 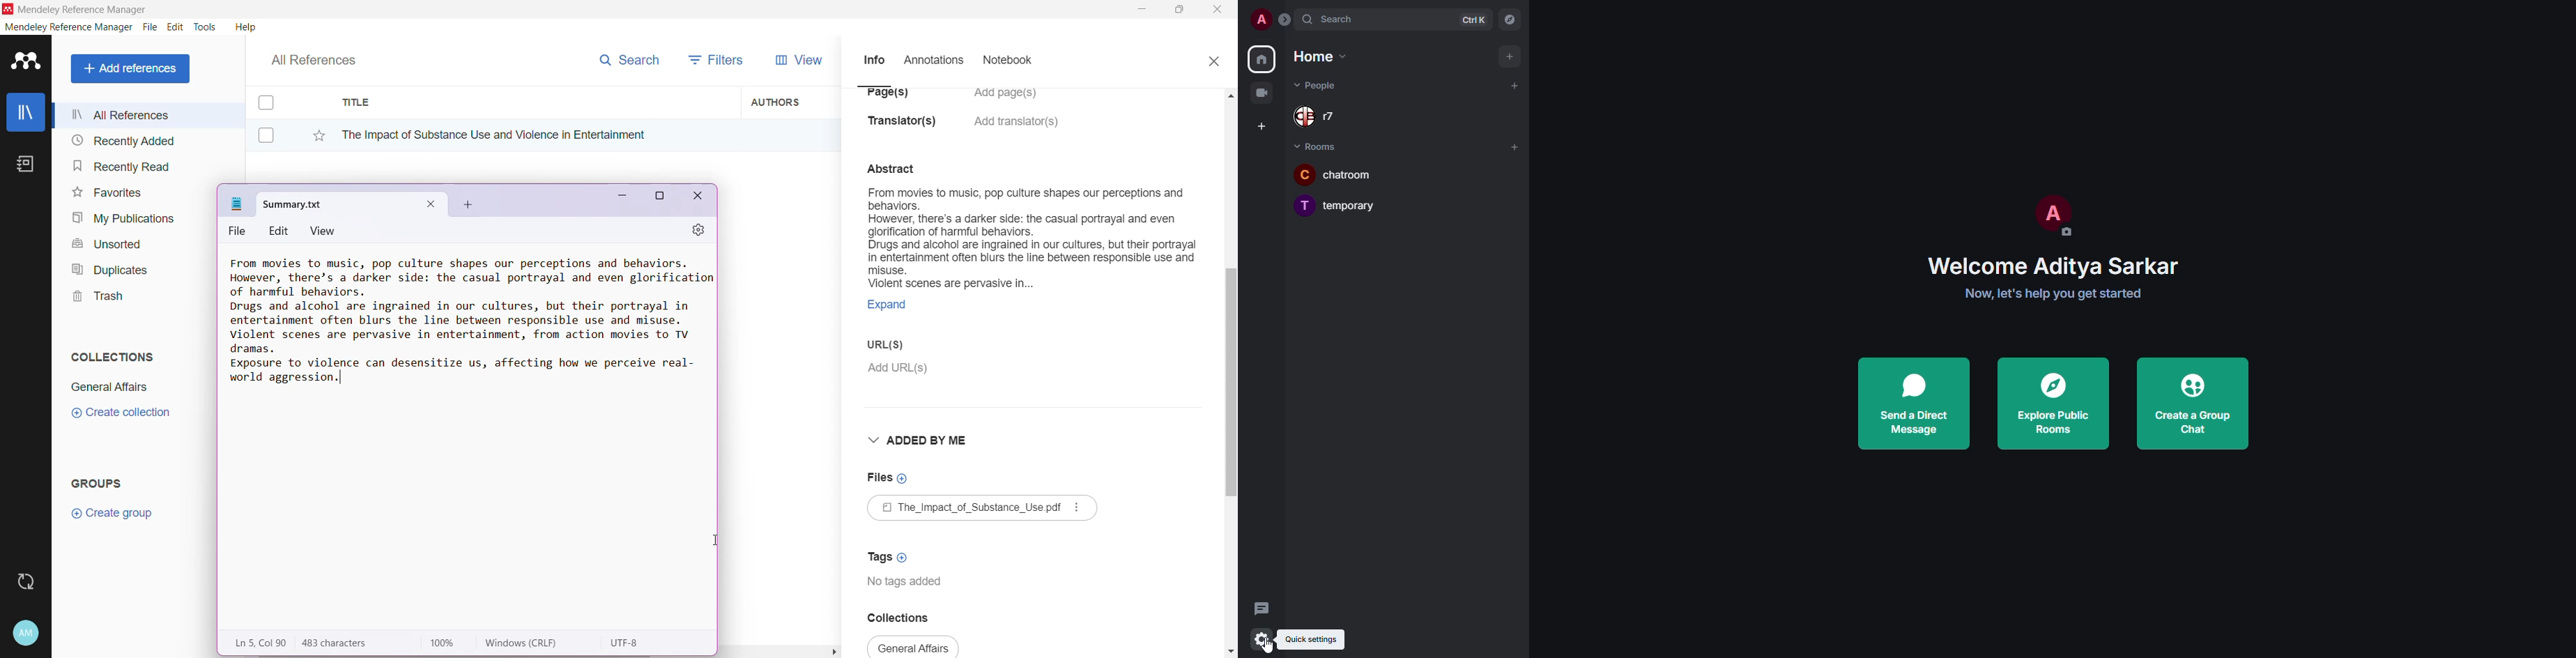 What do you see at coordinates (891, 553) in the screenshot?
I see `Click to Add Tags` at bounding box center [891, 553].